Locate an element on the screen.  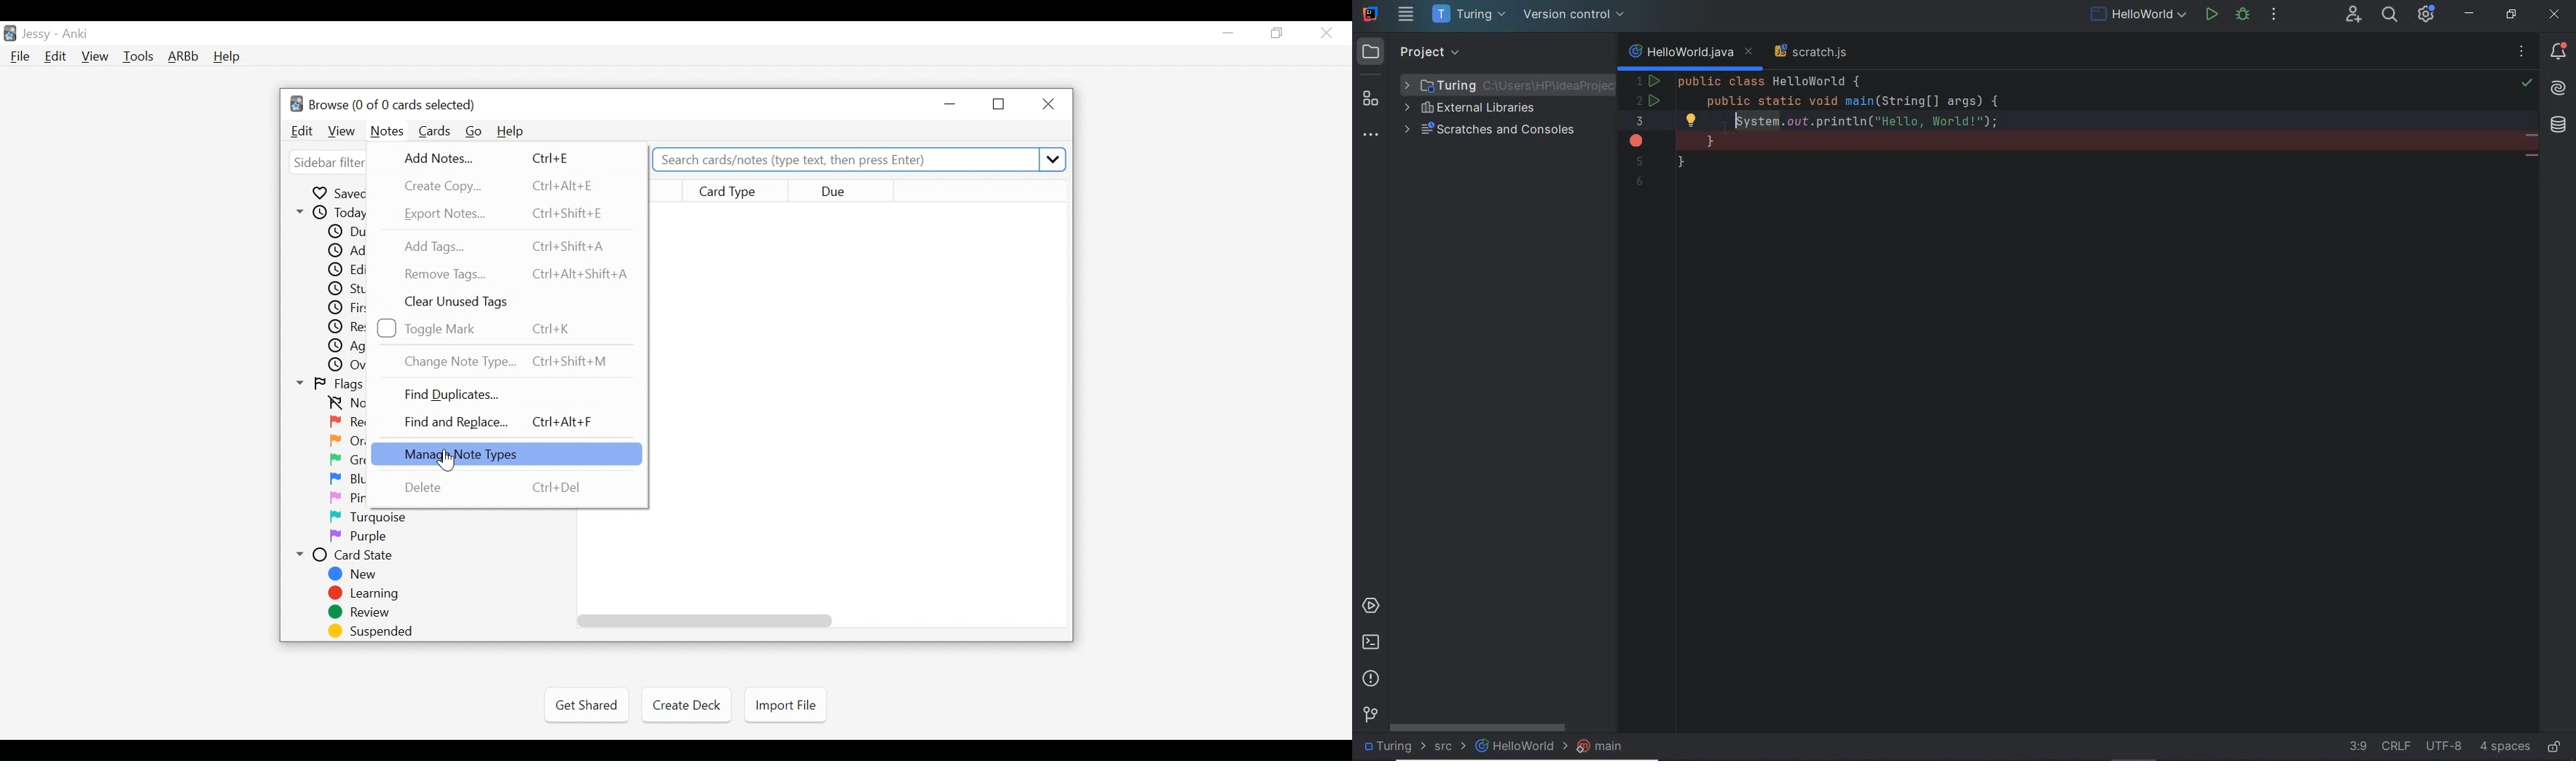
Learning is located at coordinates (368, 593).